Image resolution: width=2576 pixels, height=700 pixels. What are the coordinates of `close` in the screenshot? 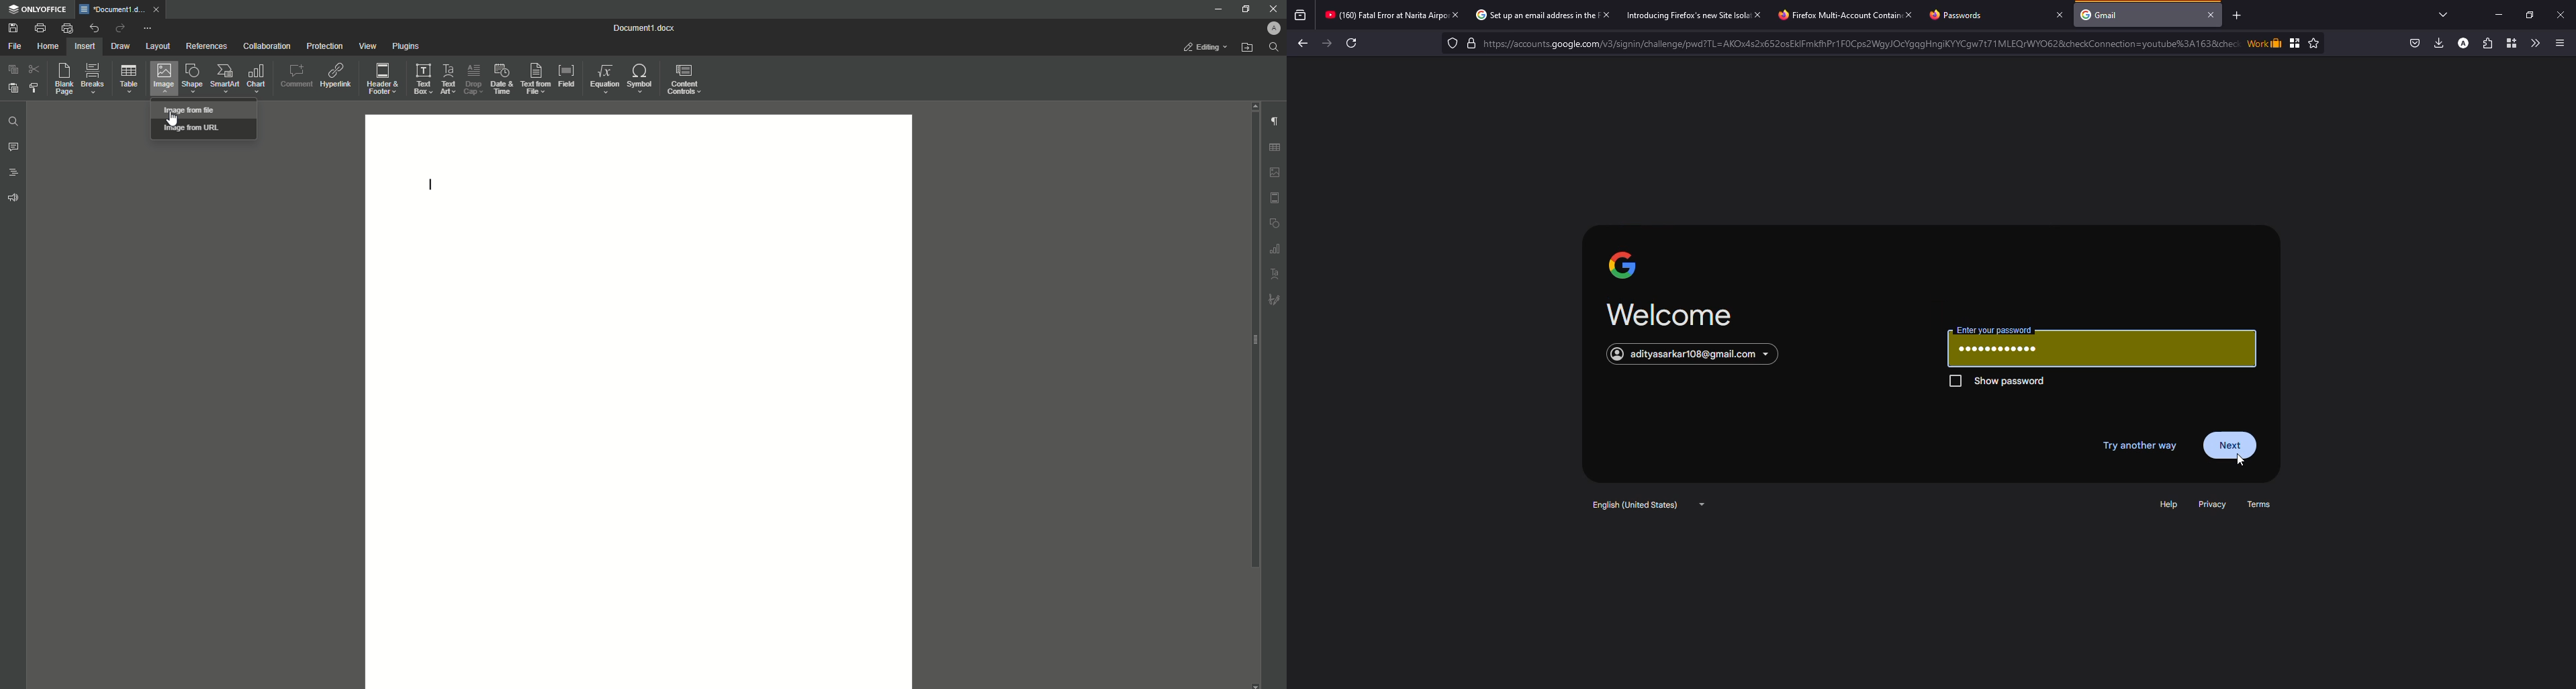 It's located at (1908, 14).